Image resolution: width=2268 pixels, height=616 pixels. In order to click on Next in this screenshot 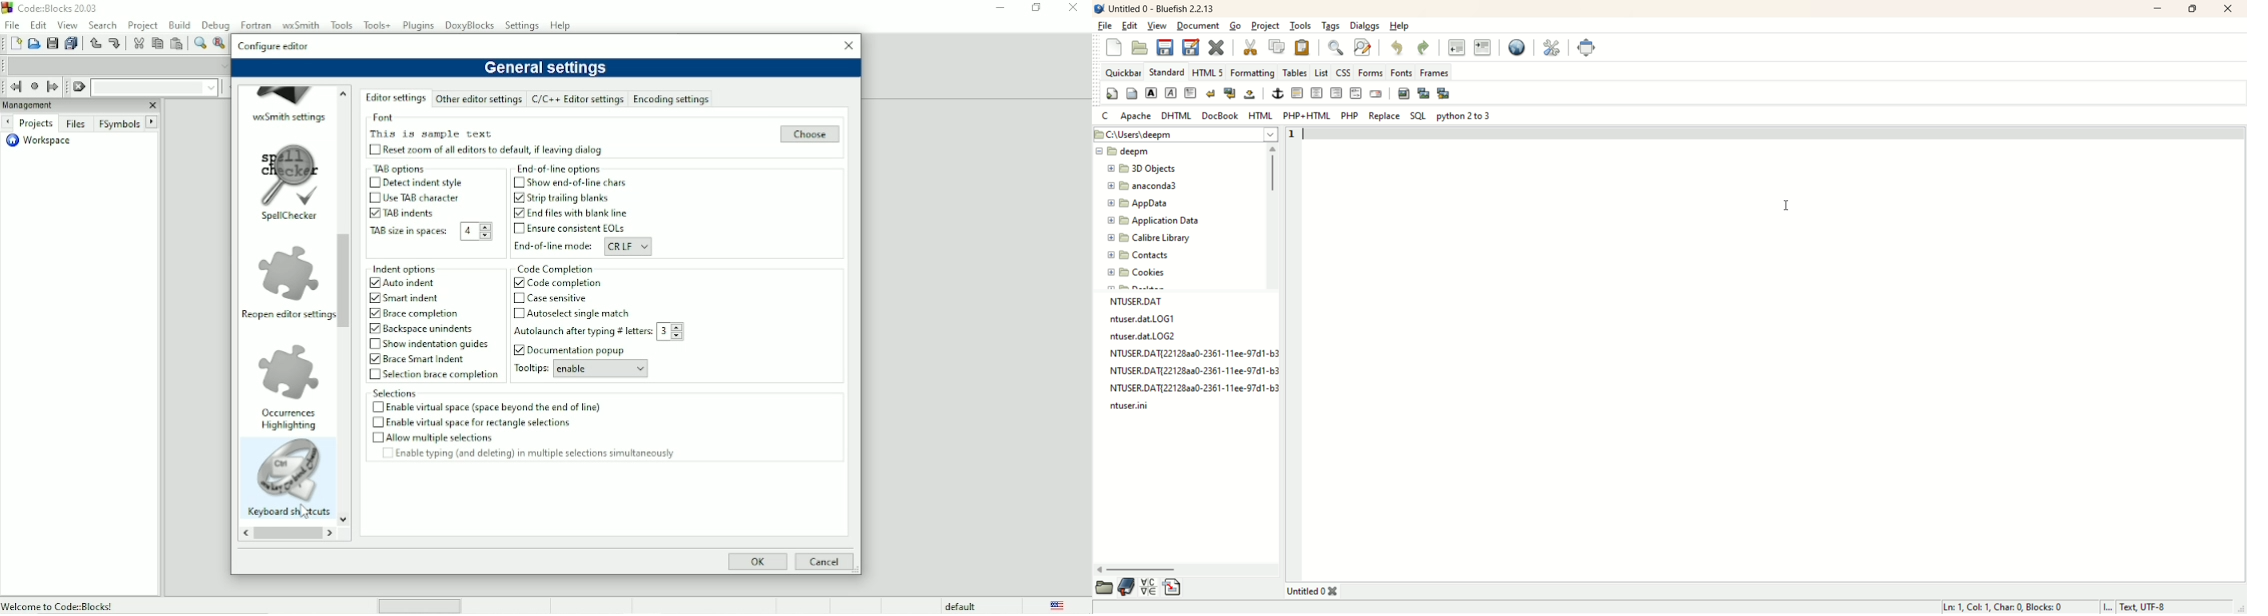, I will do `click(152, 121)`.